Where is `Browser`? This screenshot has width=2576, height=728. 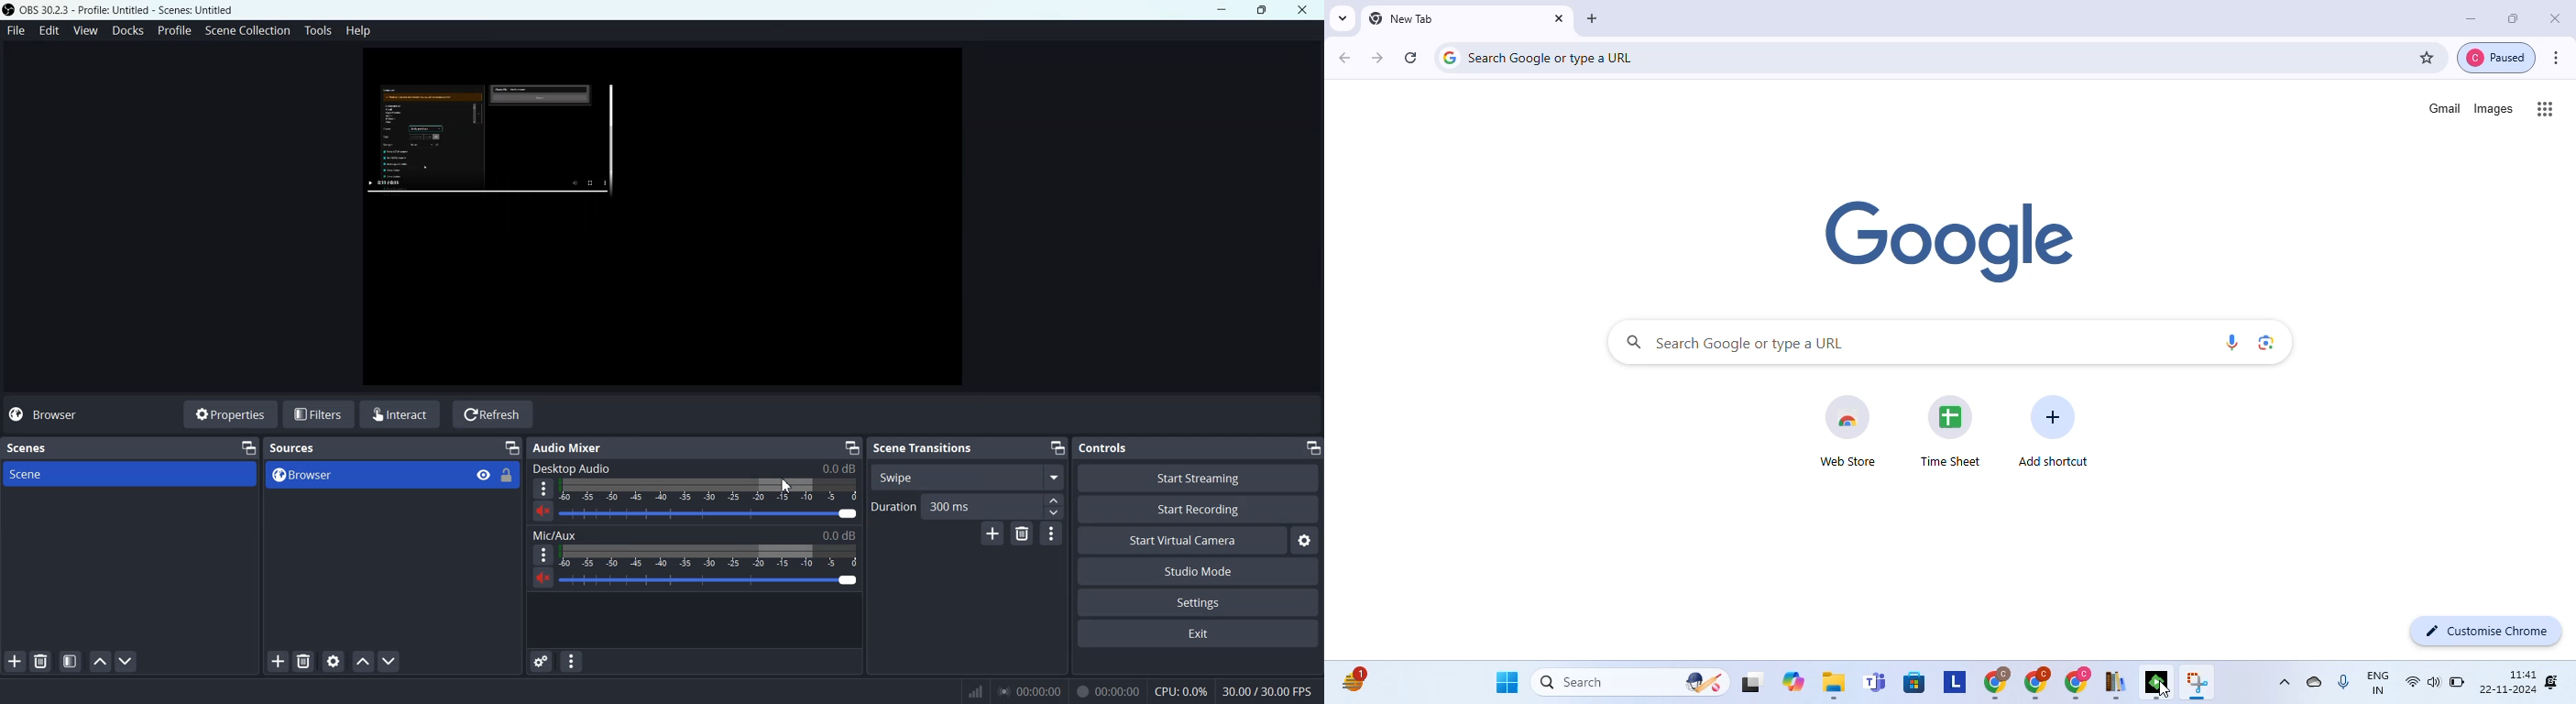 Browser is located at coordinates (53, 414).